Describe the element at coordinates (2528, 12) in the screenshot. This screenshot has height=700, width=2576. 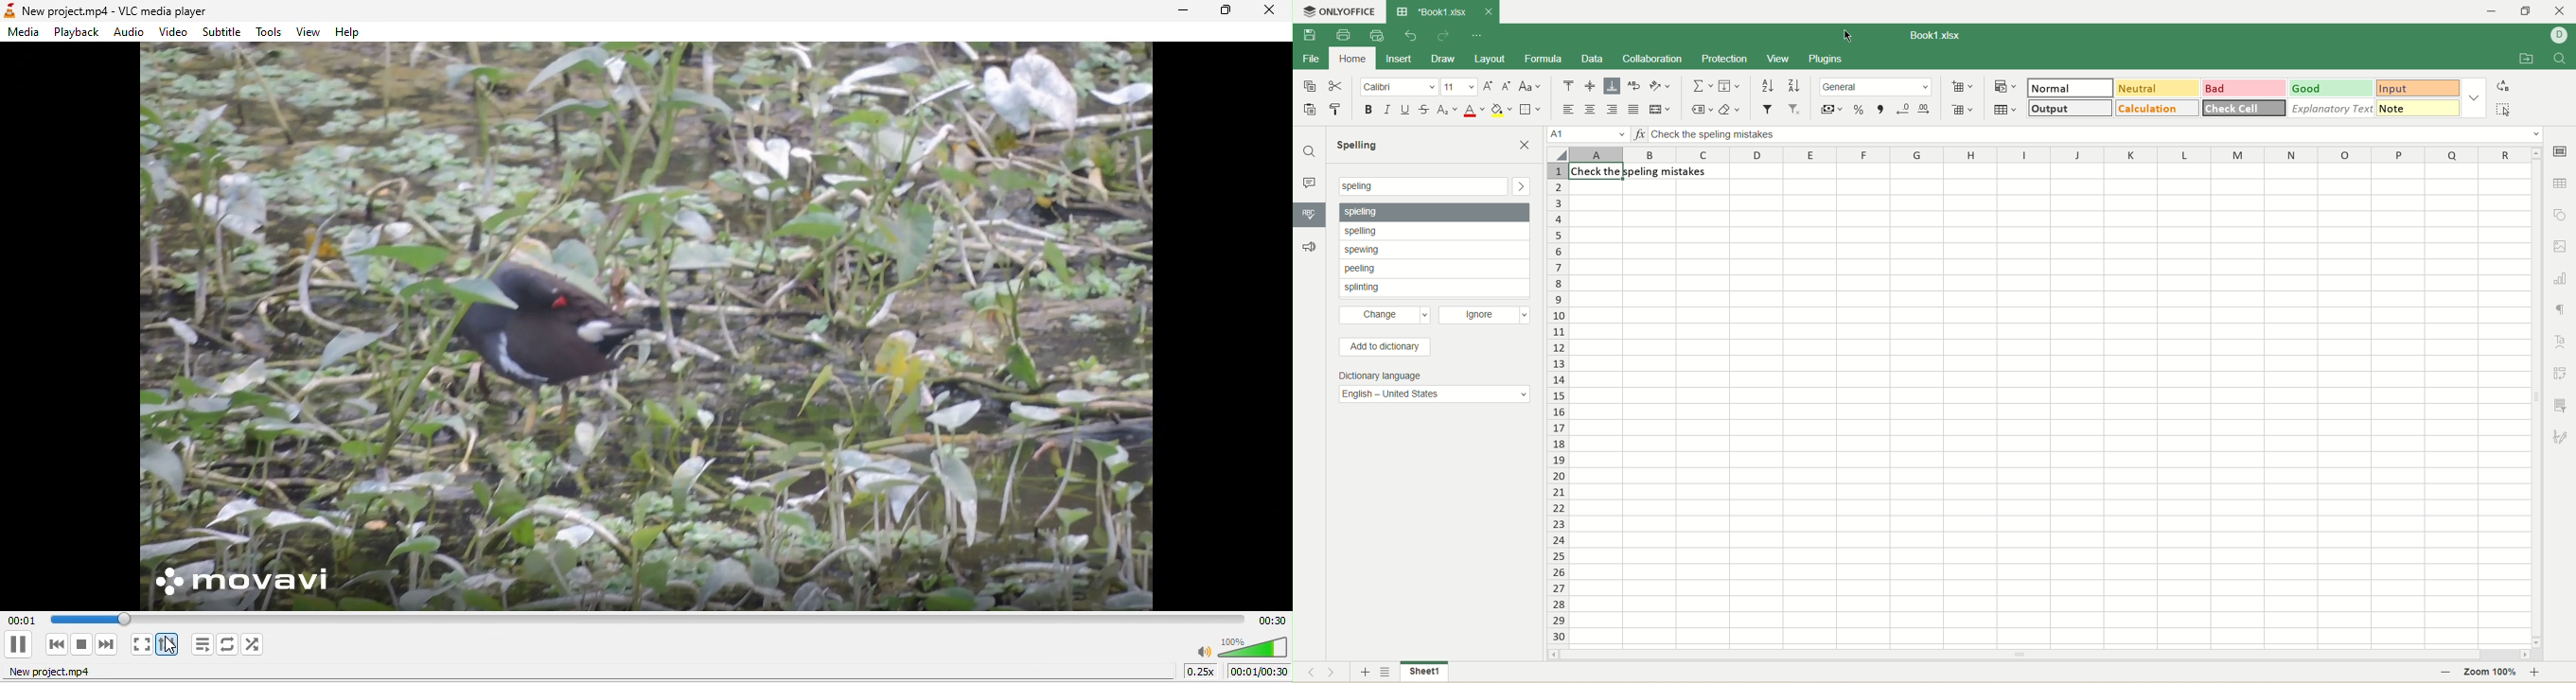
I see `maximize` at that location.